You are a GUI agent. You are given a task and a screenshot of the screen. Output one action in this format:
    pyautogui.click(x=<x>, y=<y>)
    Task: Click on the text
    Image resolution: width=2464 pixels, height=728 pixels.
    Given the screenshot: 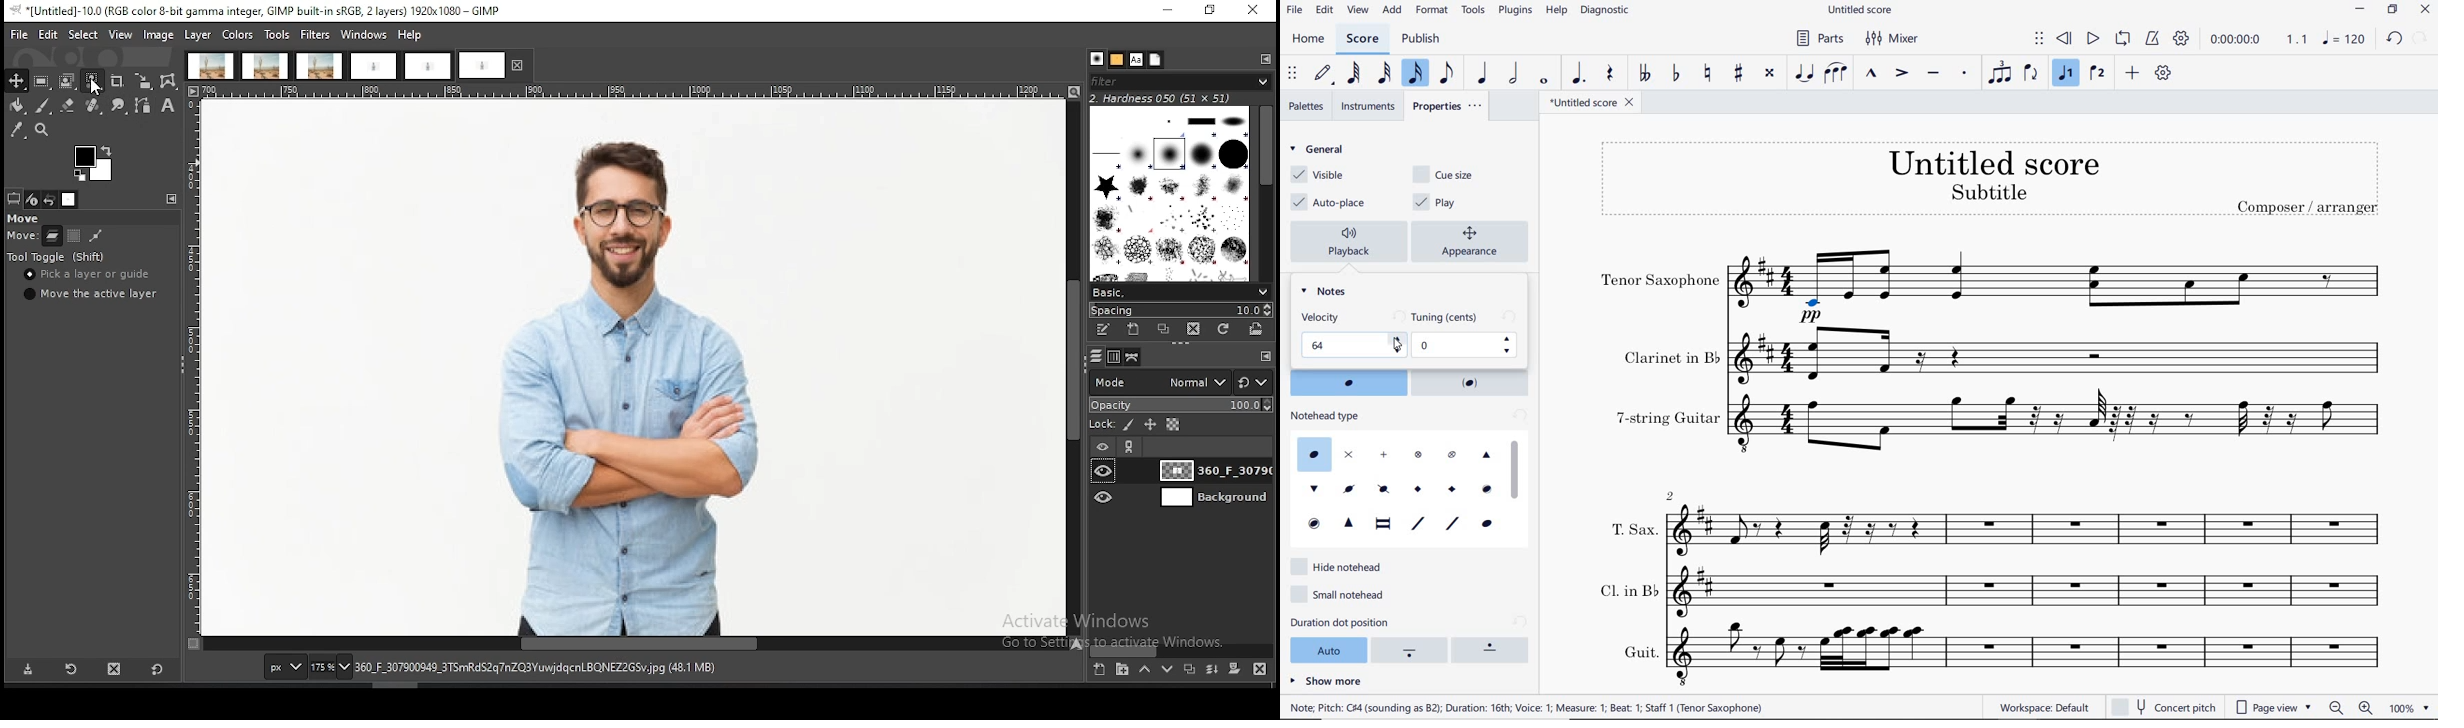 What is the action you would take?
    pyautogui.click(x=1627, y=588)
    